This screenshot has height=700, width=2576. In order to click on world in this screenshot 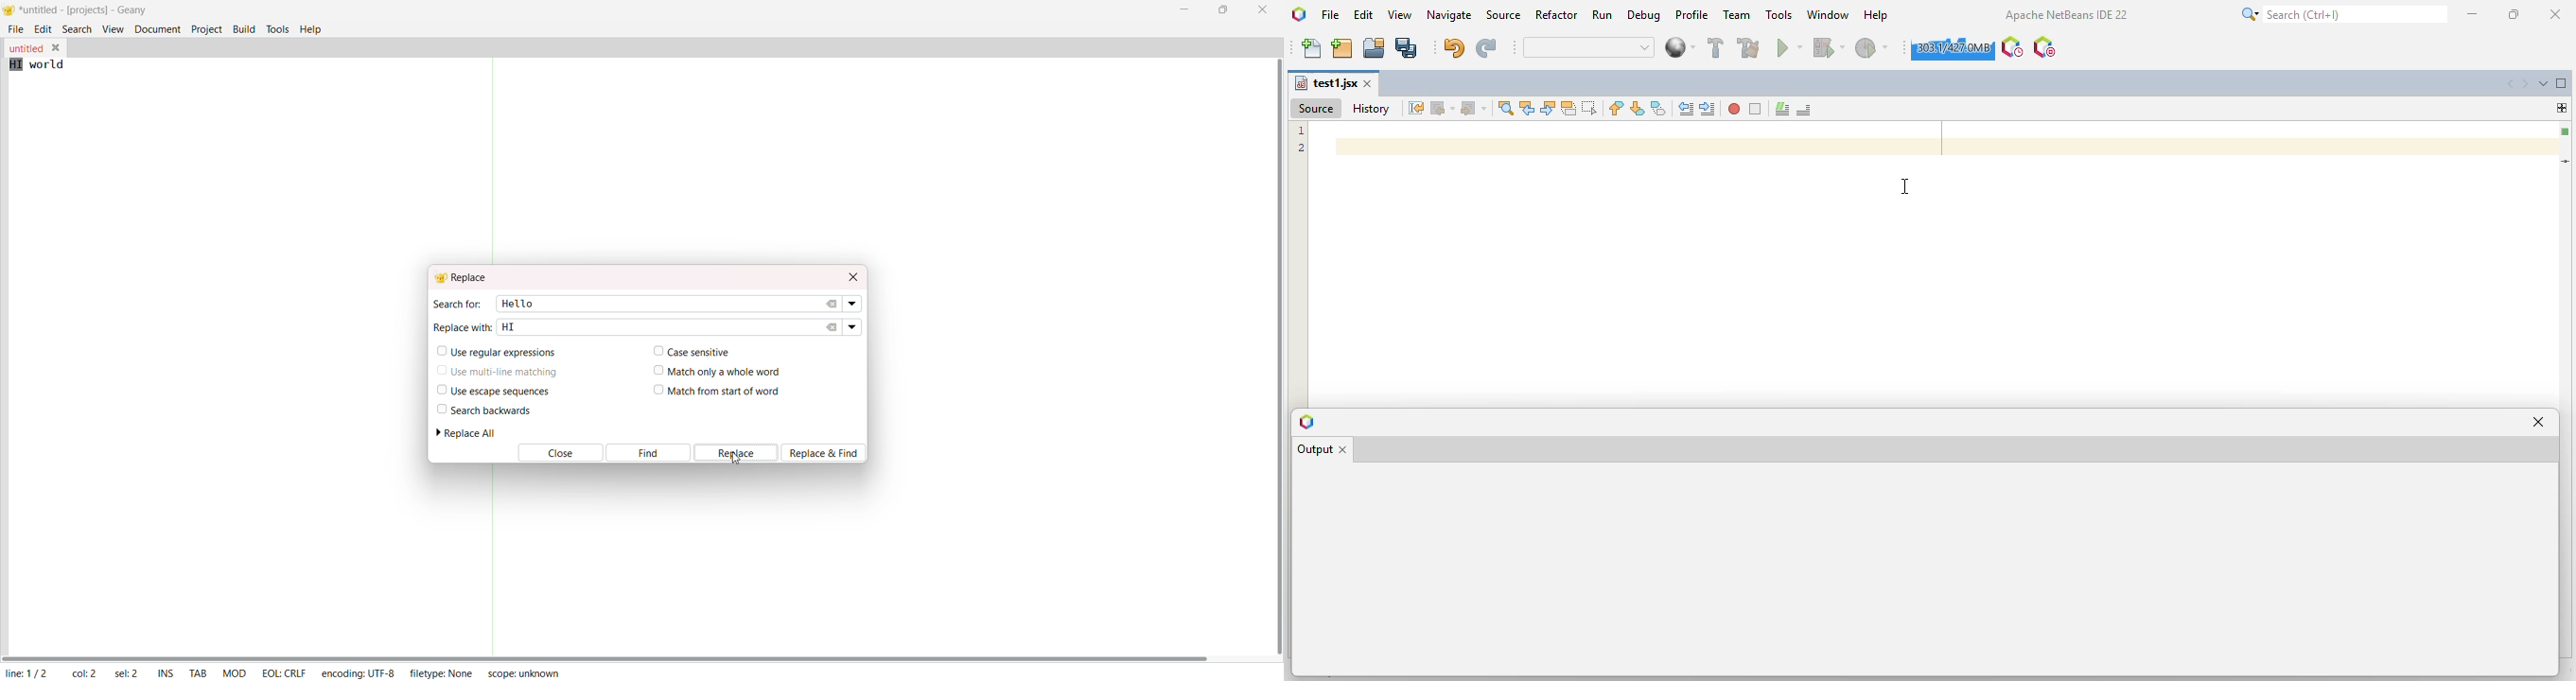, I will do `click(55, 66)`.